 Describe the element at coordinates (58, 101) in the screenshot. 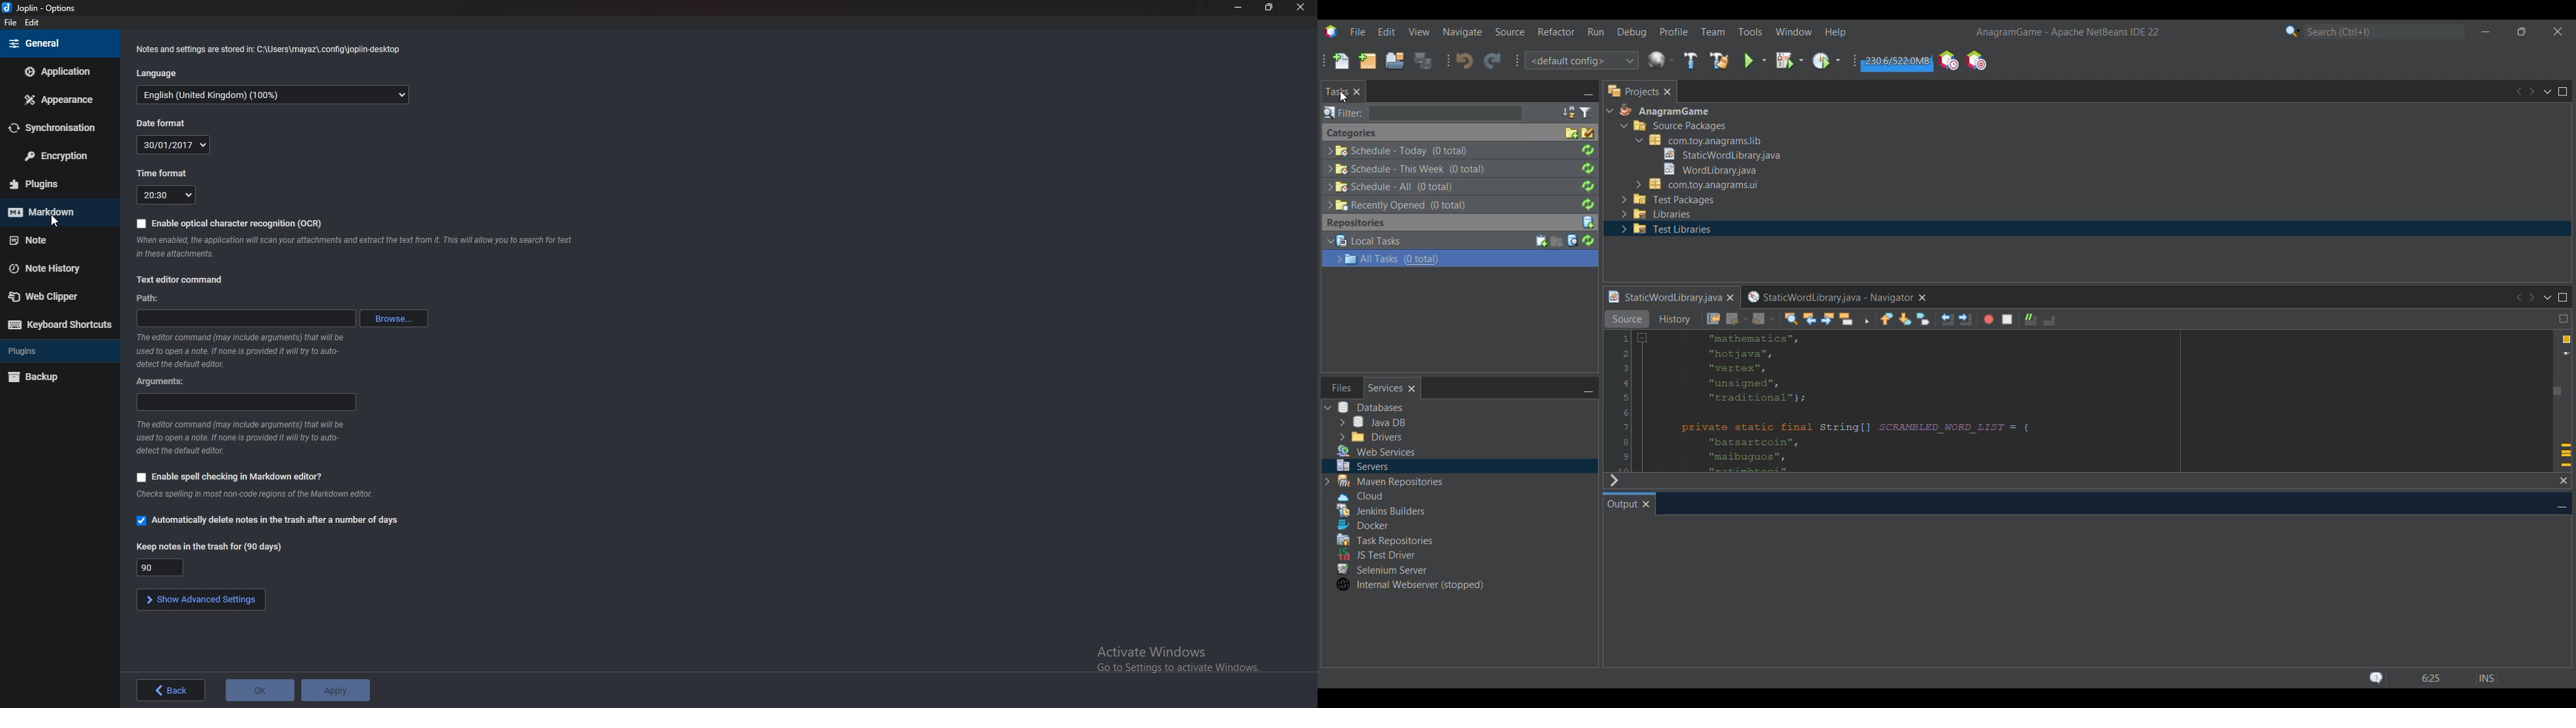

I see `Appearance` at that location.